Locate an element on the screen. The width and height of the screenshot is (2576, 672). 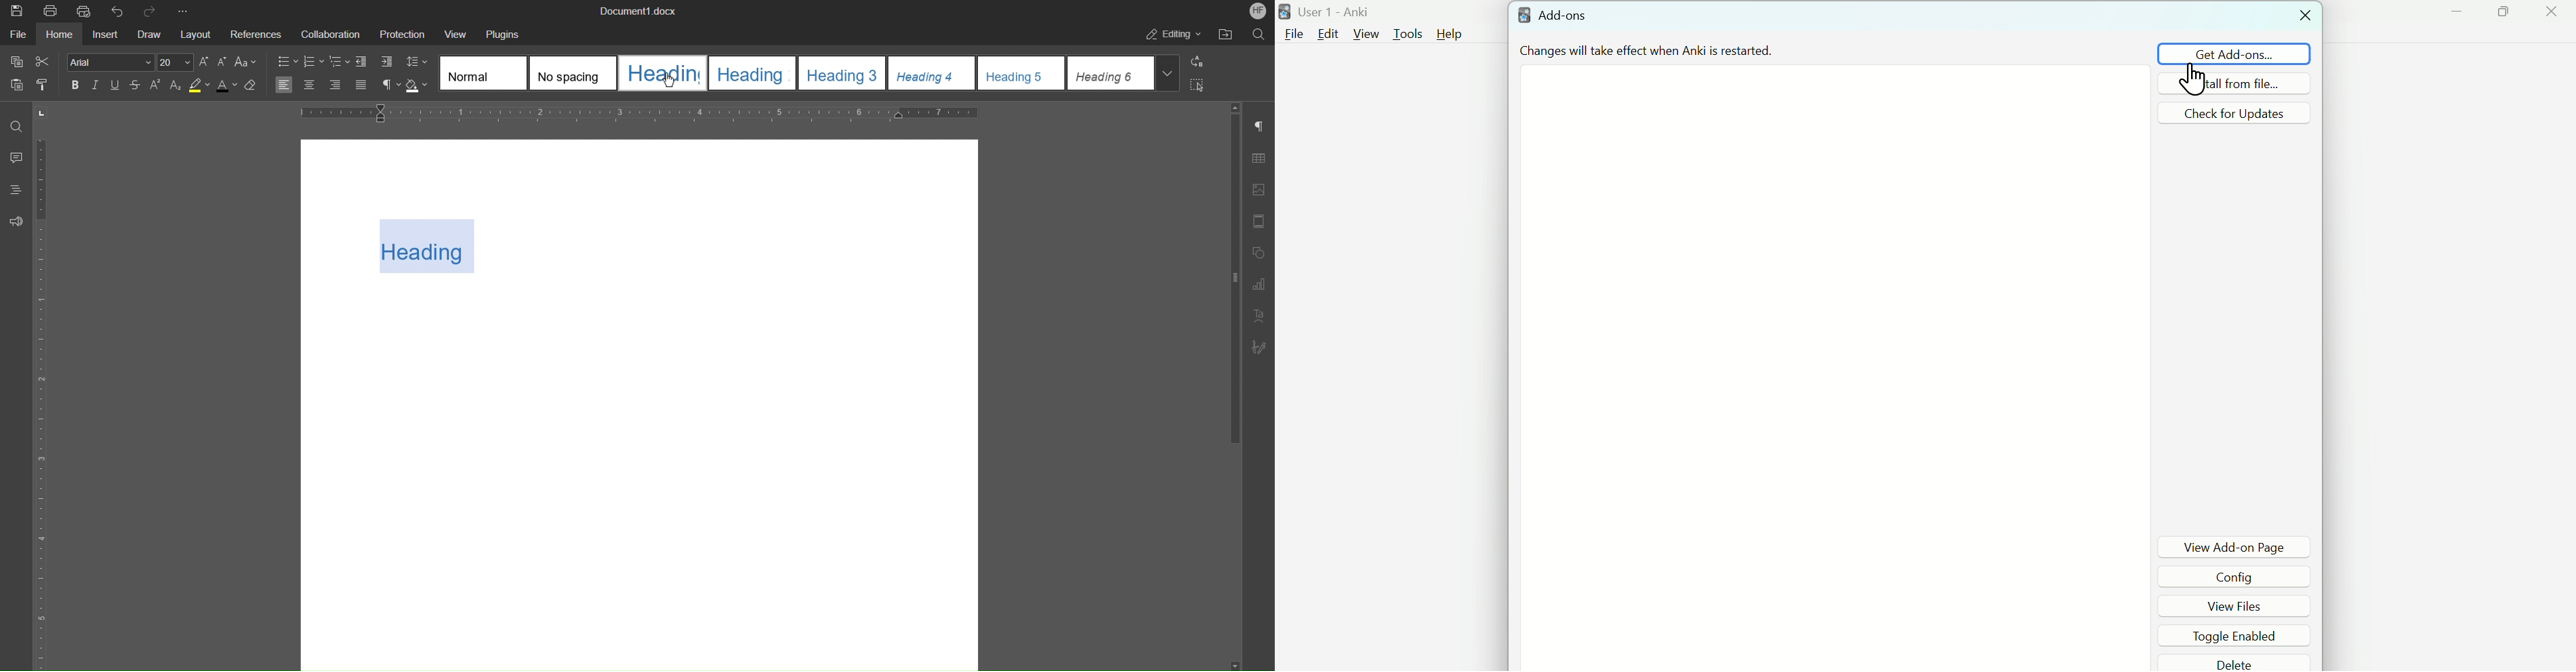
Heading 4 is located at coordinates (935, 74).